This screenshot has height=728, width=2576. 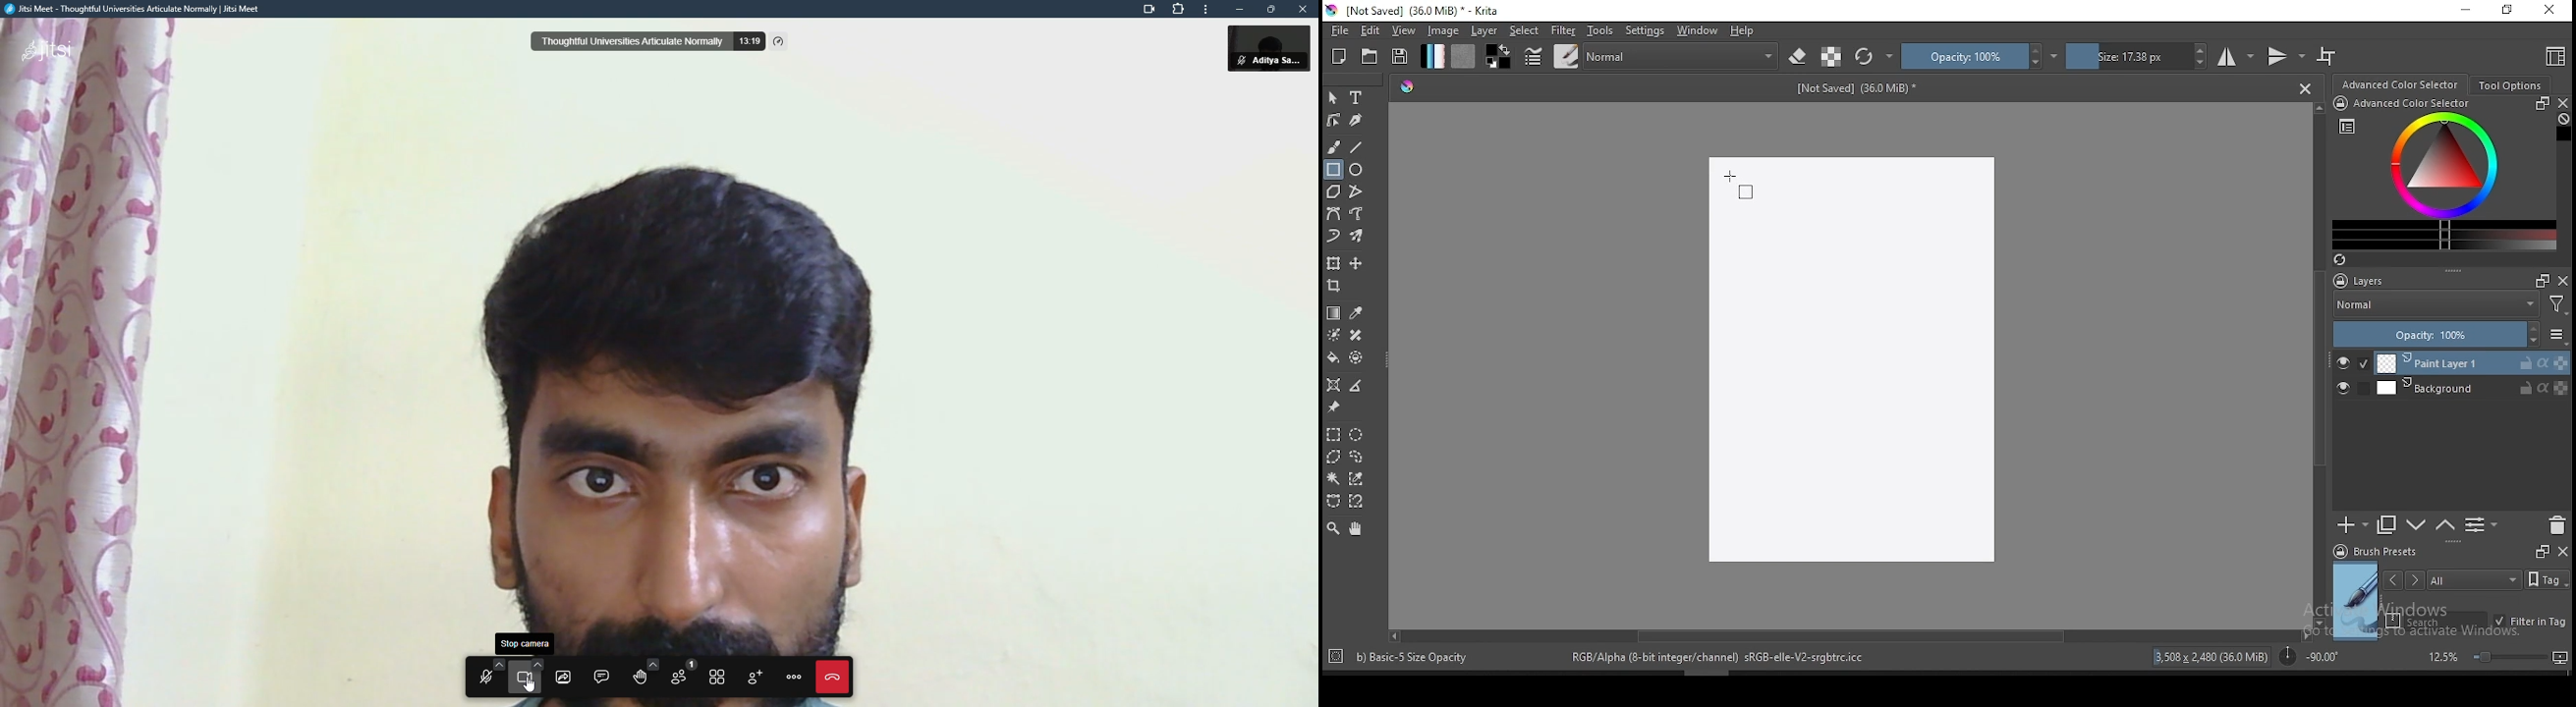 What do you see at coordinates (563, 675) in the screenshot?
I see `start screen sharing` at bounding box center [563, 675].